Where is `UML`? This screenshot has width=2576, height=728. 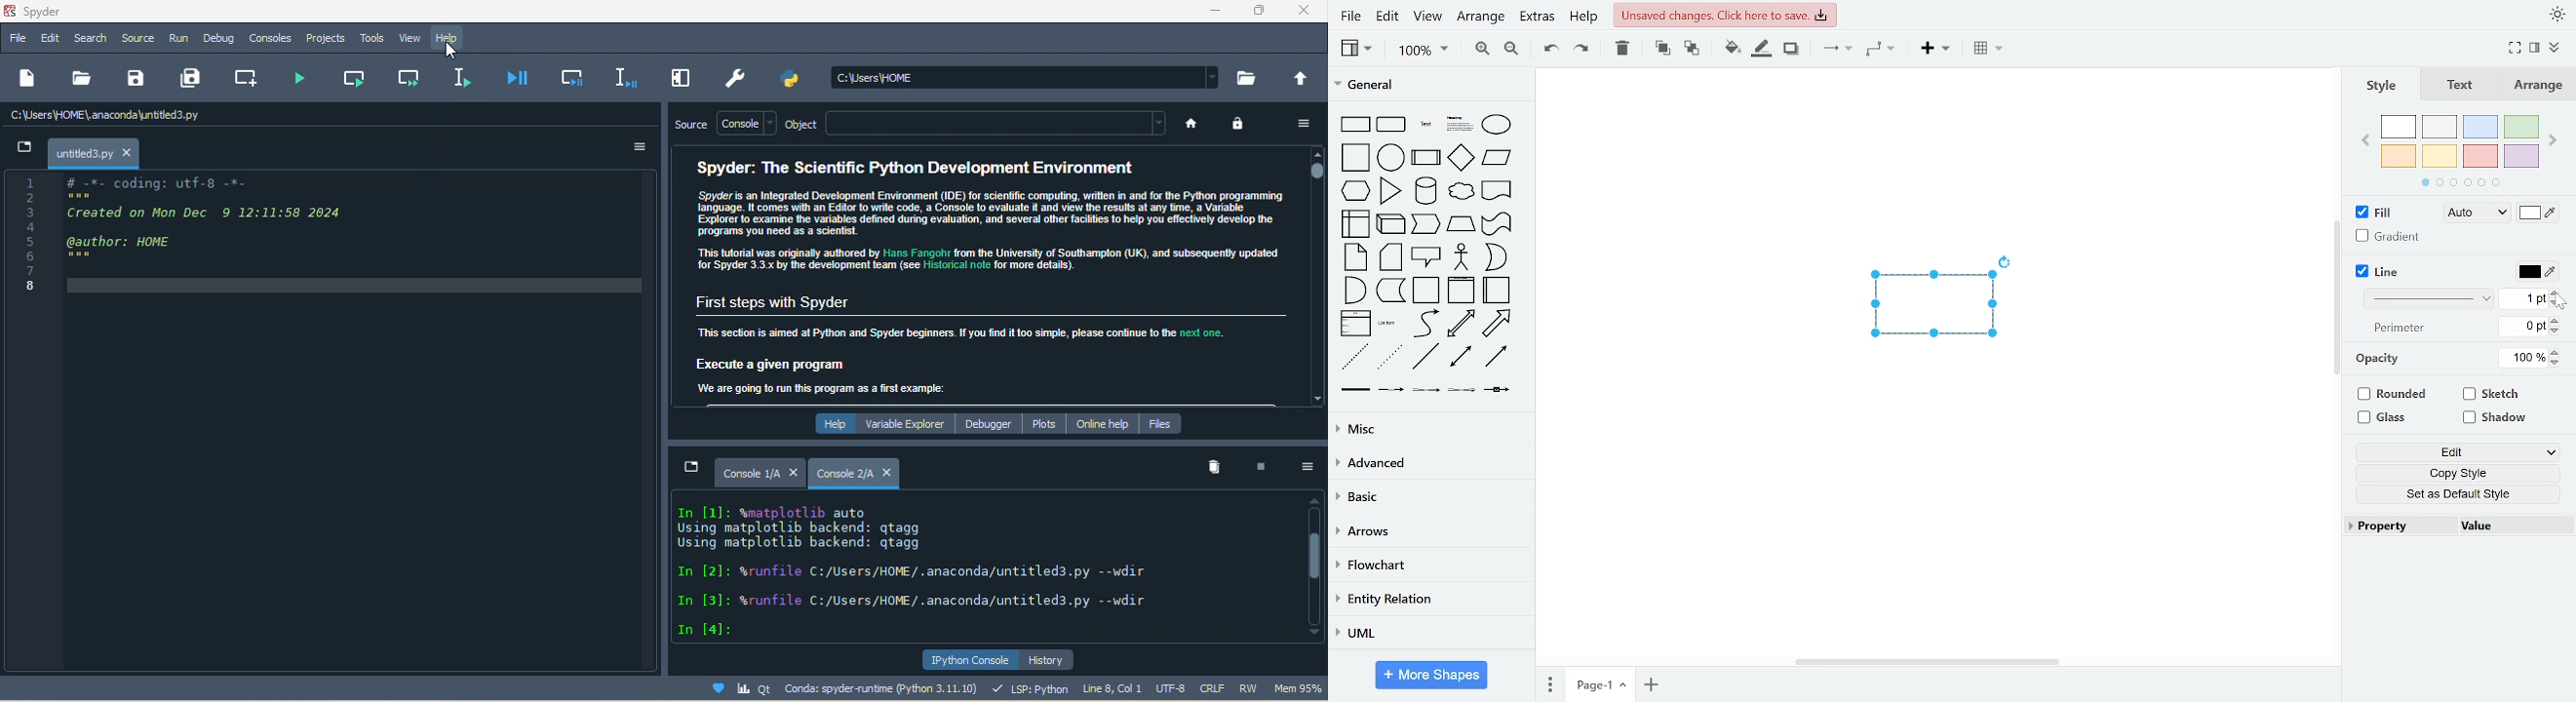 UML is located at coordinates (1427, 633).